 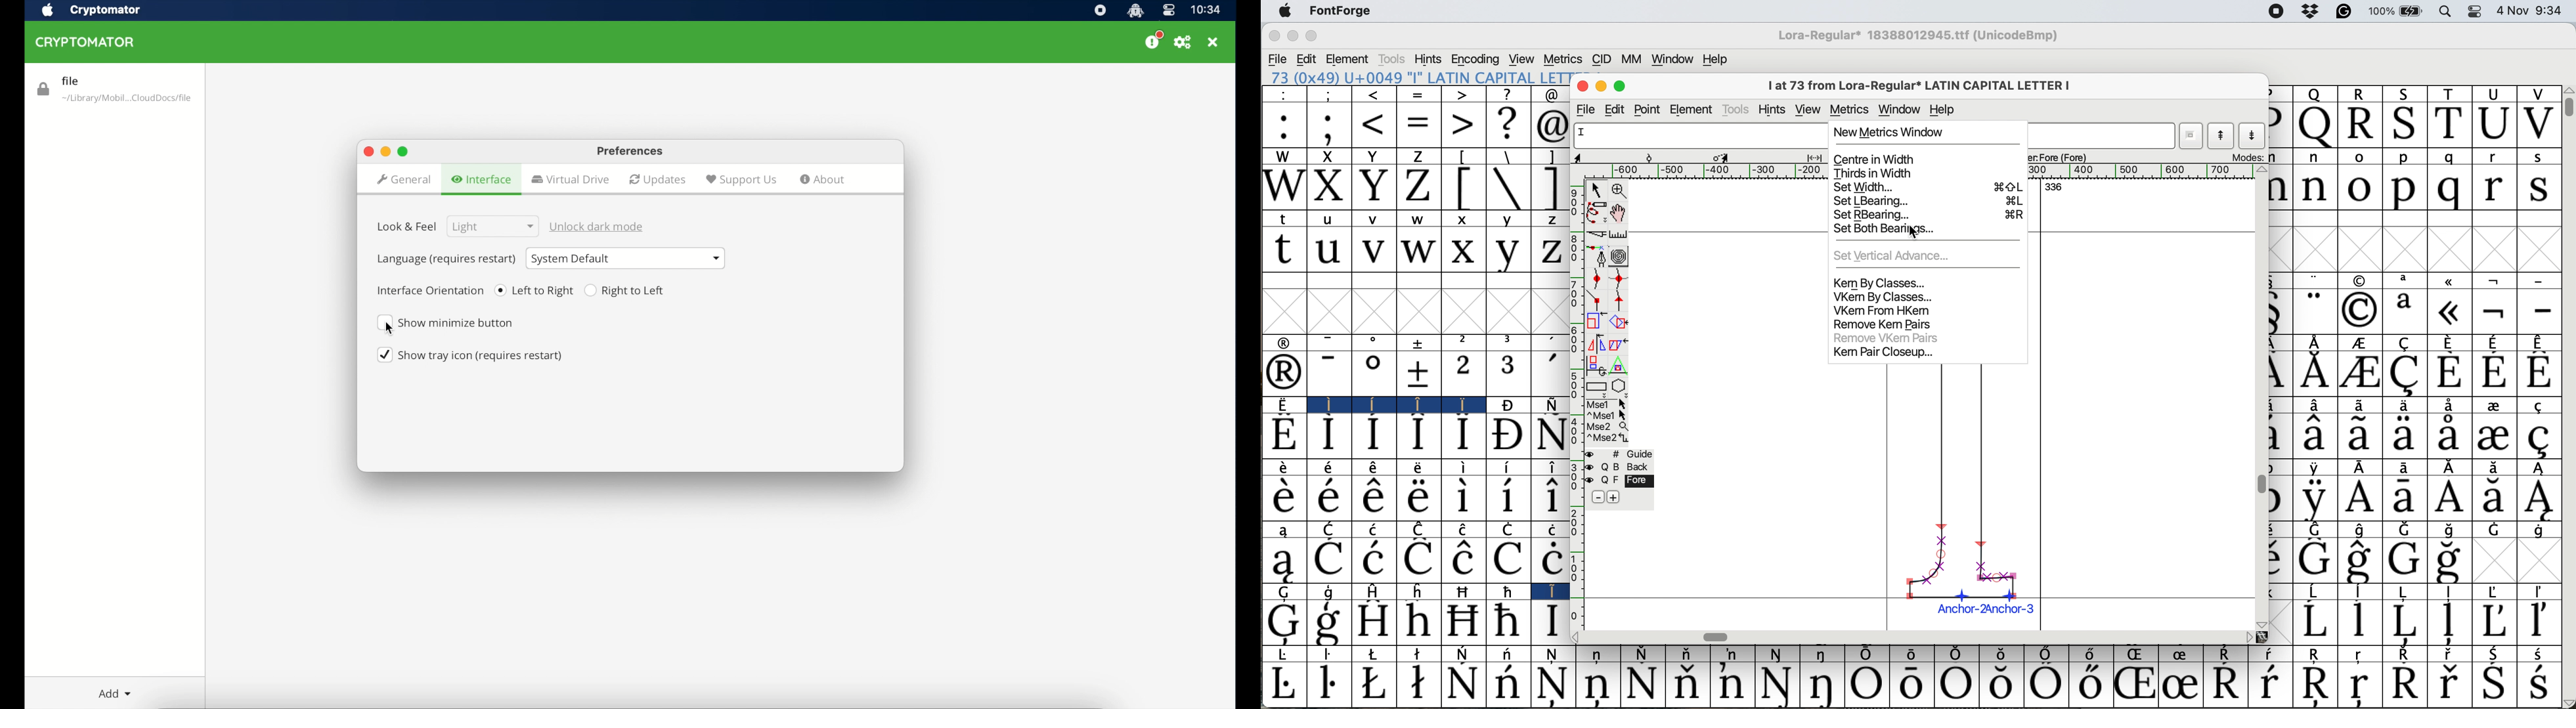 I want to click on rotate the selection, so click(x=1619, y=322).